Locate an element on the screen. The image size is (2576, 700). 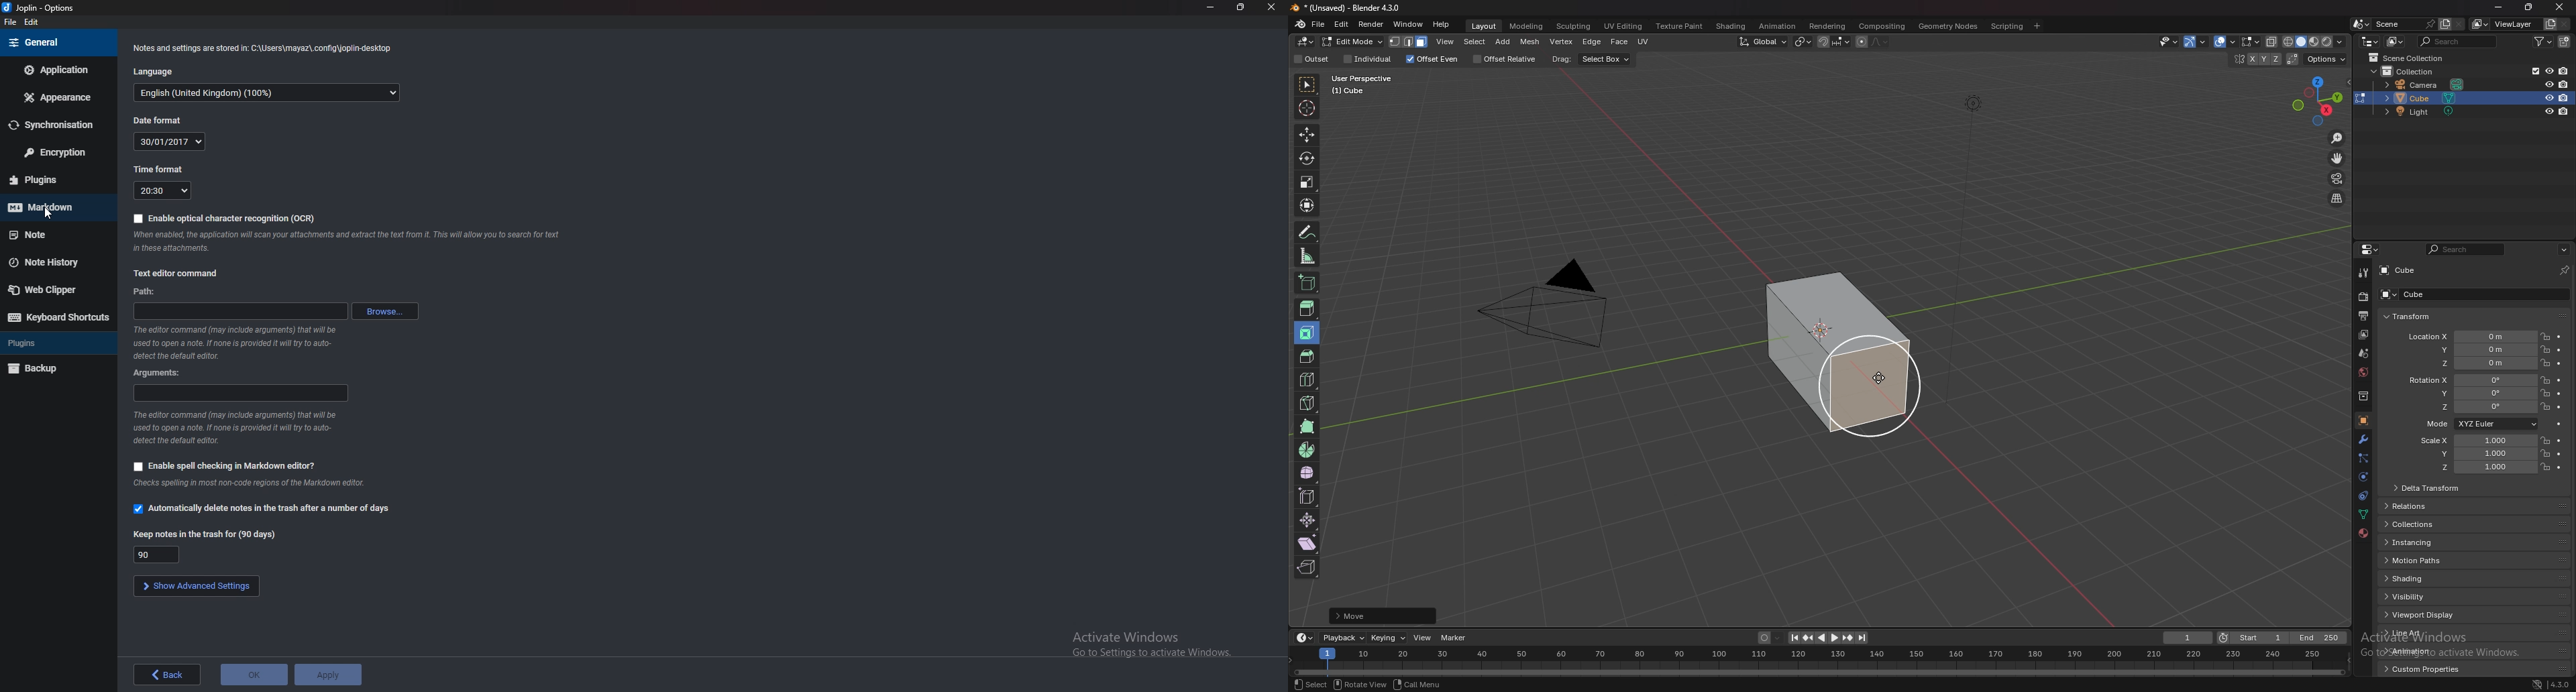
transform pivot point is located at coordinates (1803, 42).